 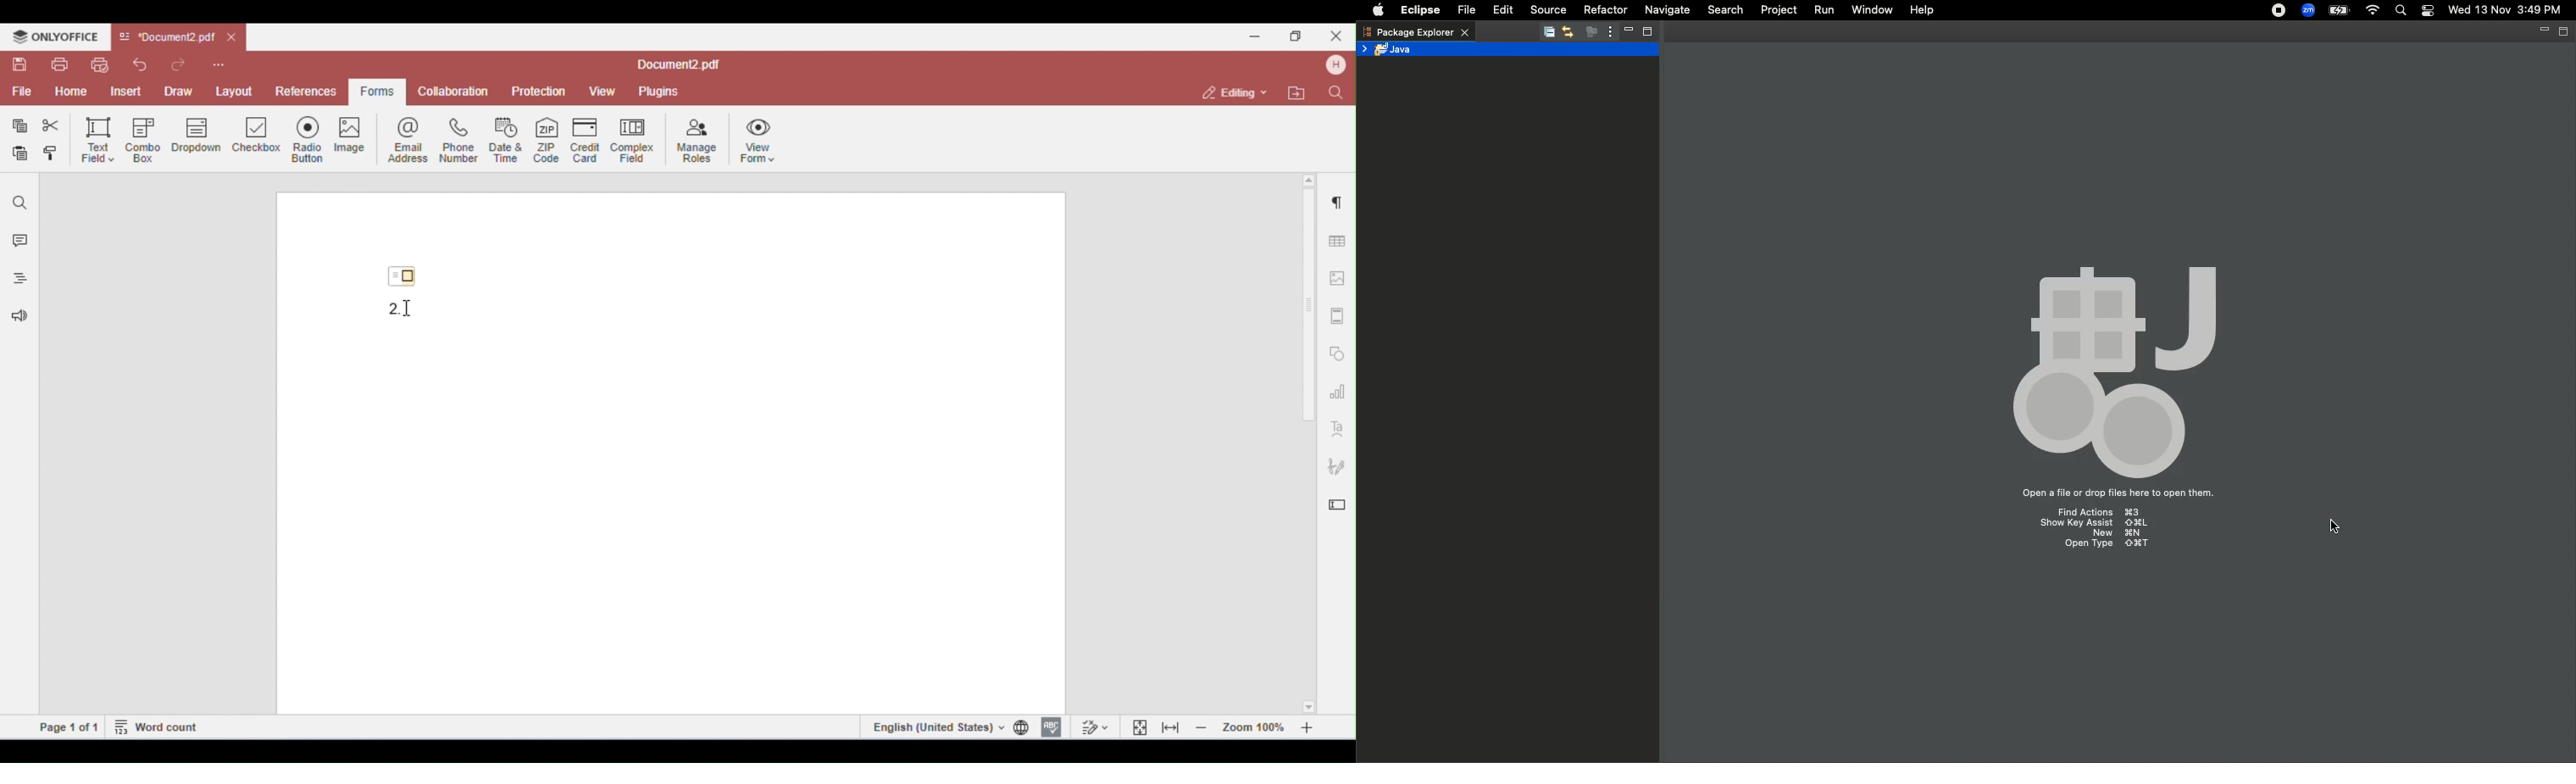 I want to click on Run, so click(x=1824, y=11).